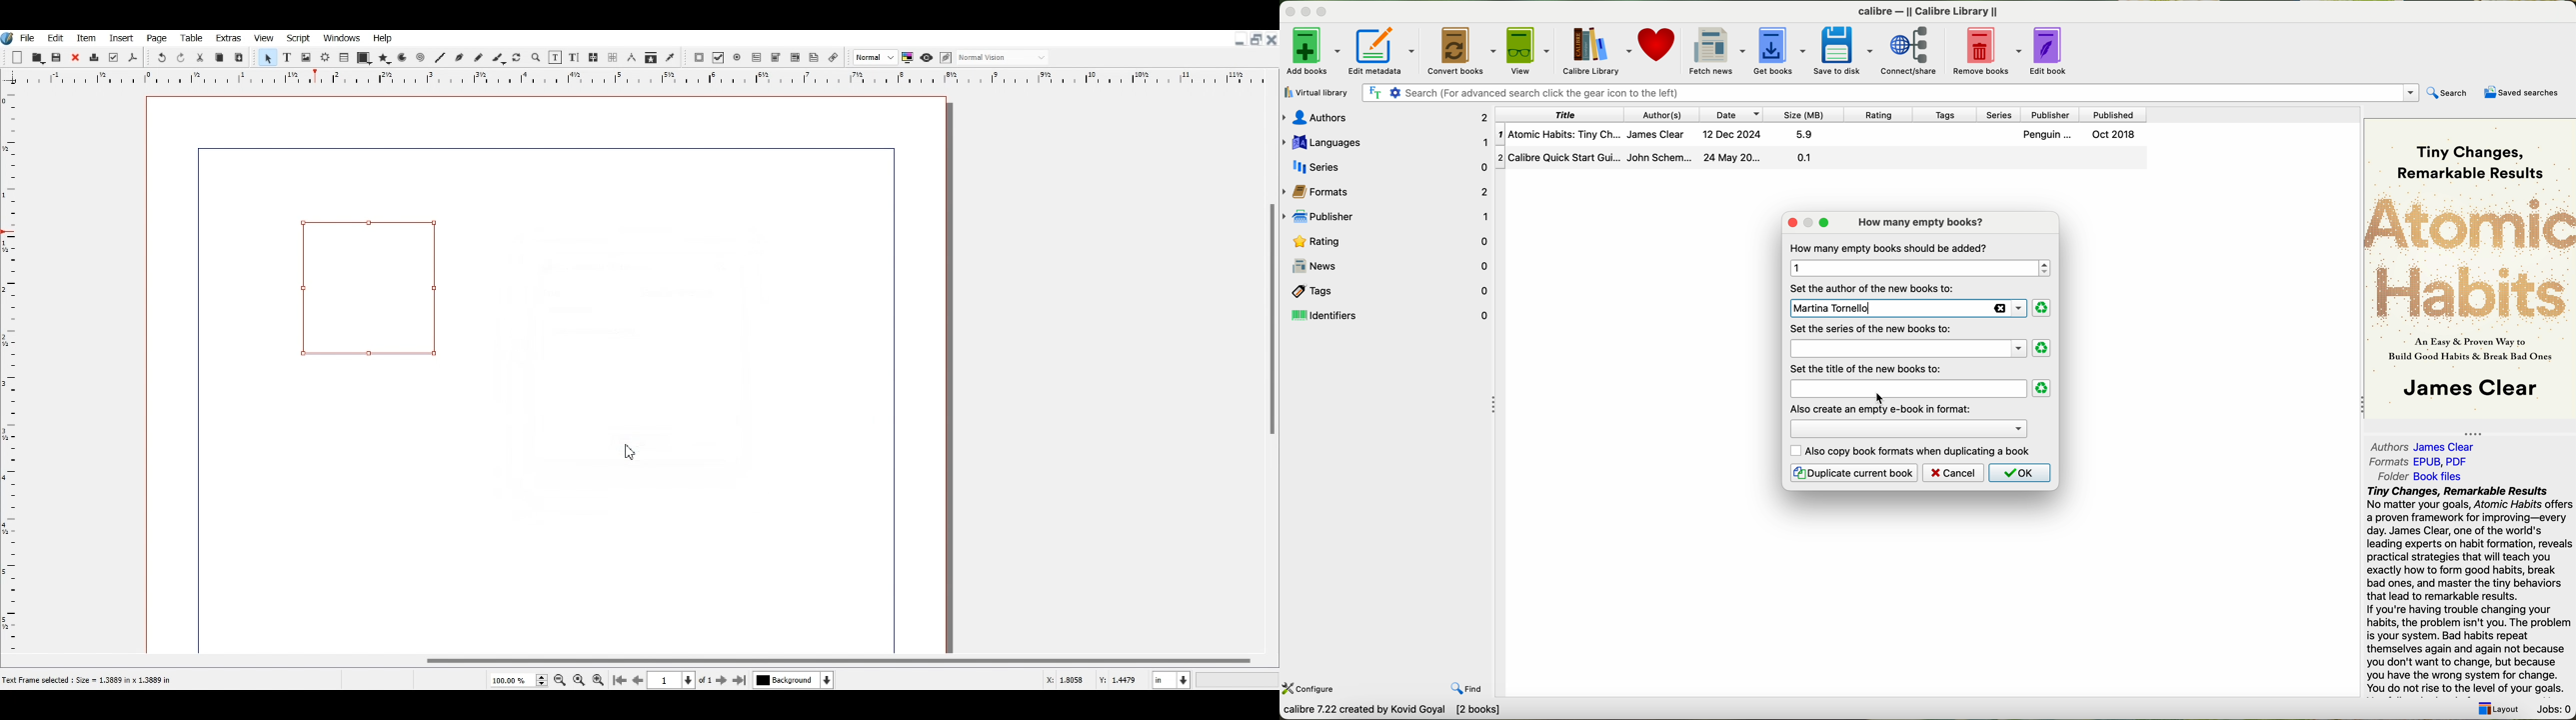  Describe the element at coordinates (594, 57) in the screenshot. I see `Link text Frame` at that location.